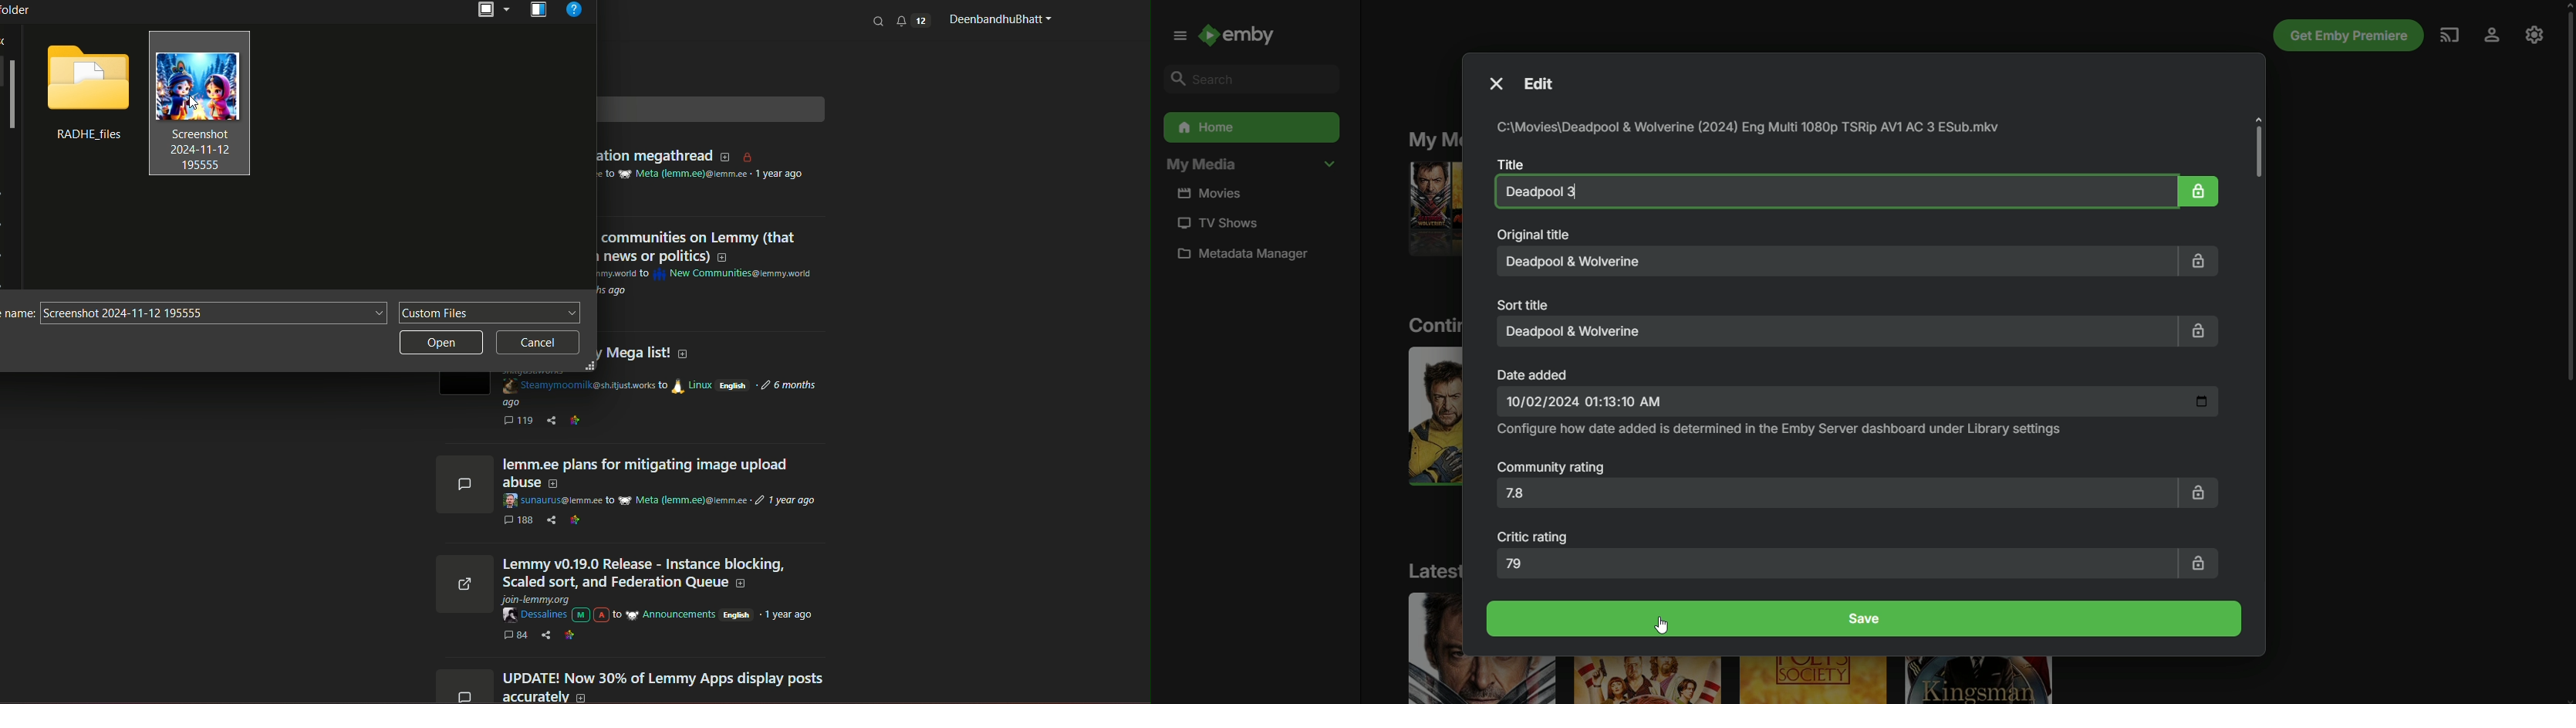 Image resolution: width=2576 pixels, height=728 pixels. I want to click on folder, so click(86, 77).